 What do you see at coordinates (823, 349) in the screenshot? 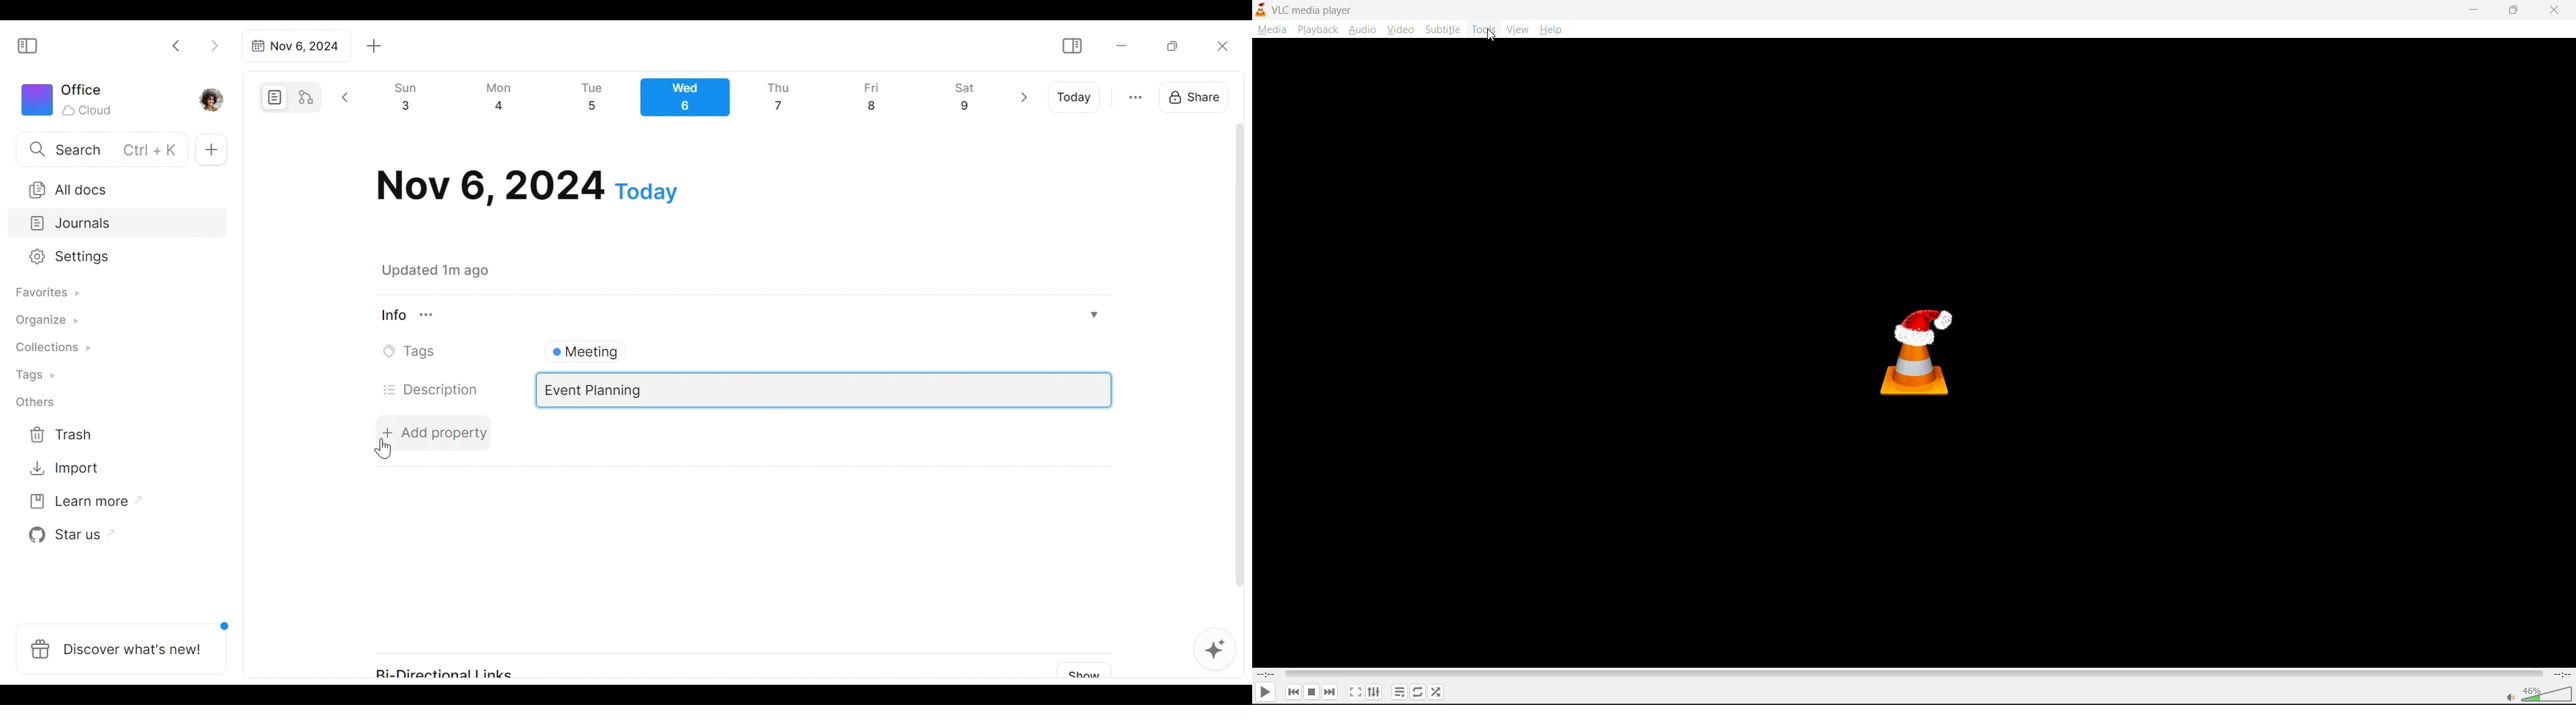
I see `Tags Field` at bounding box center [823, 349].